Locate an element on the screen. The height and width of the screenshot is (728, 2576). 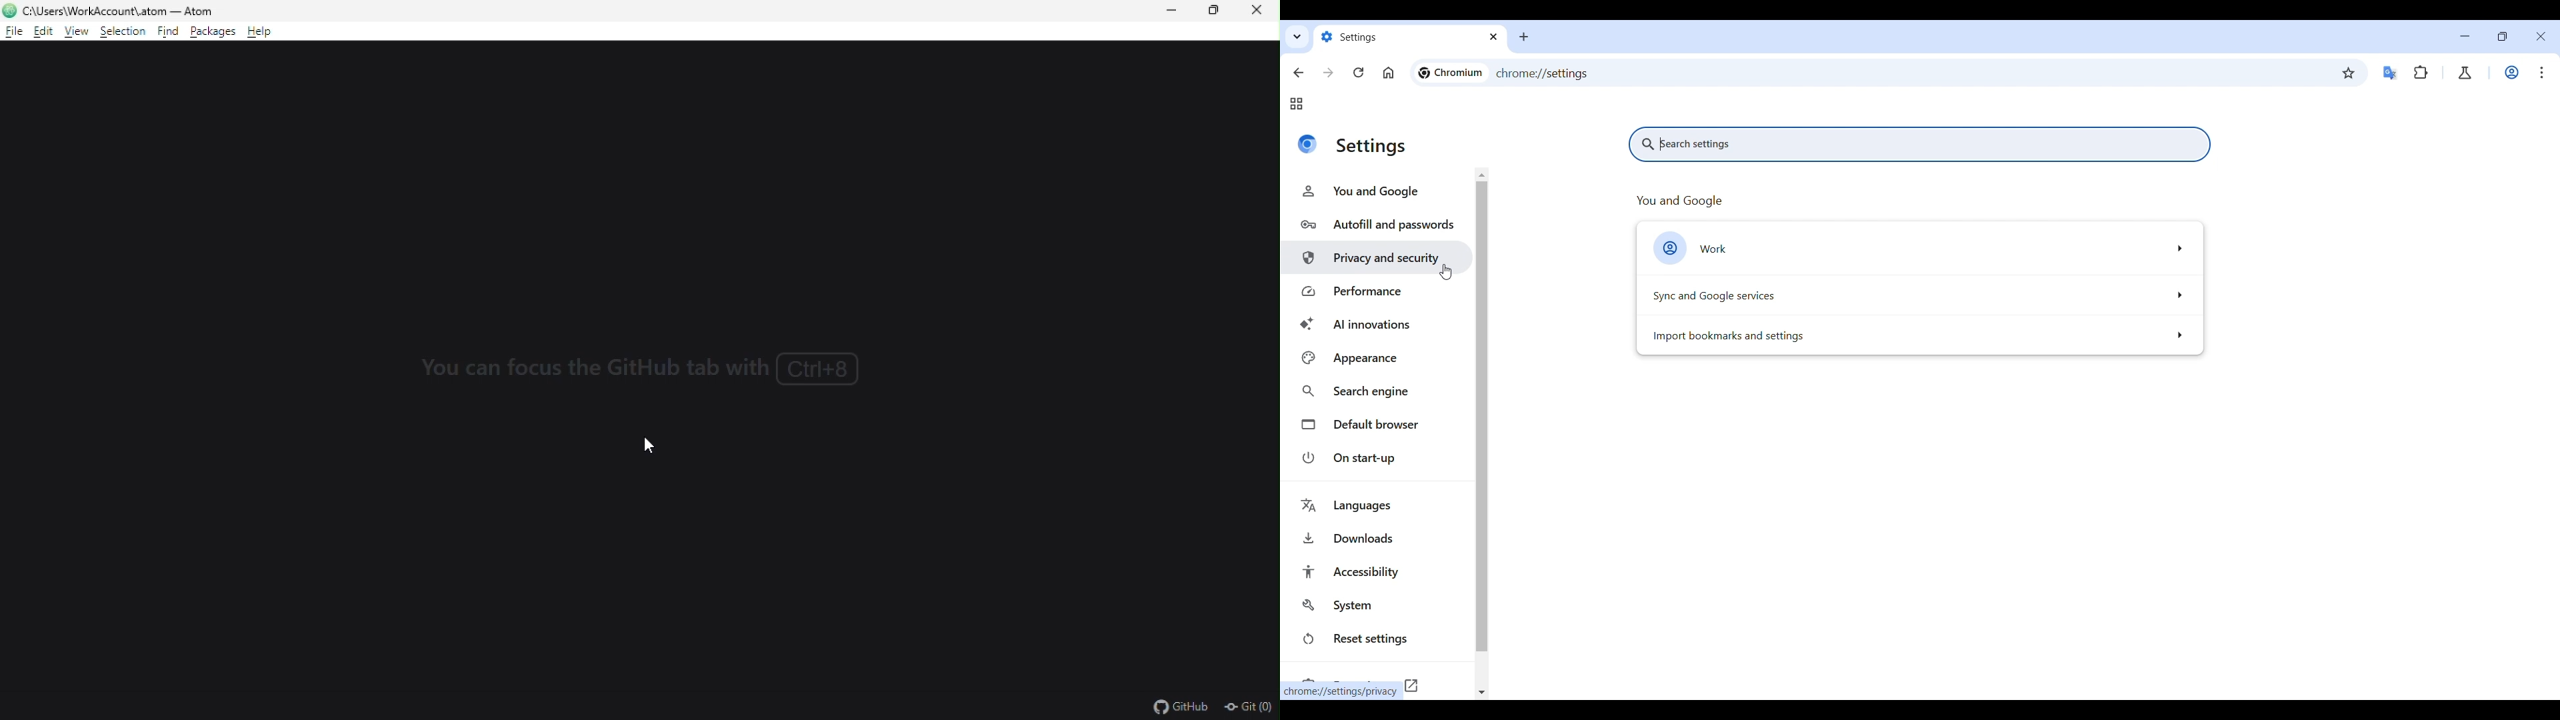
cursor is located at coordinates (653, 444).